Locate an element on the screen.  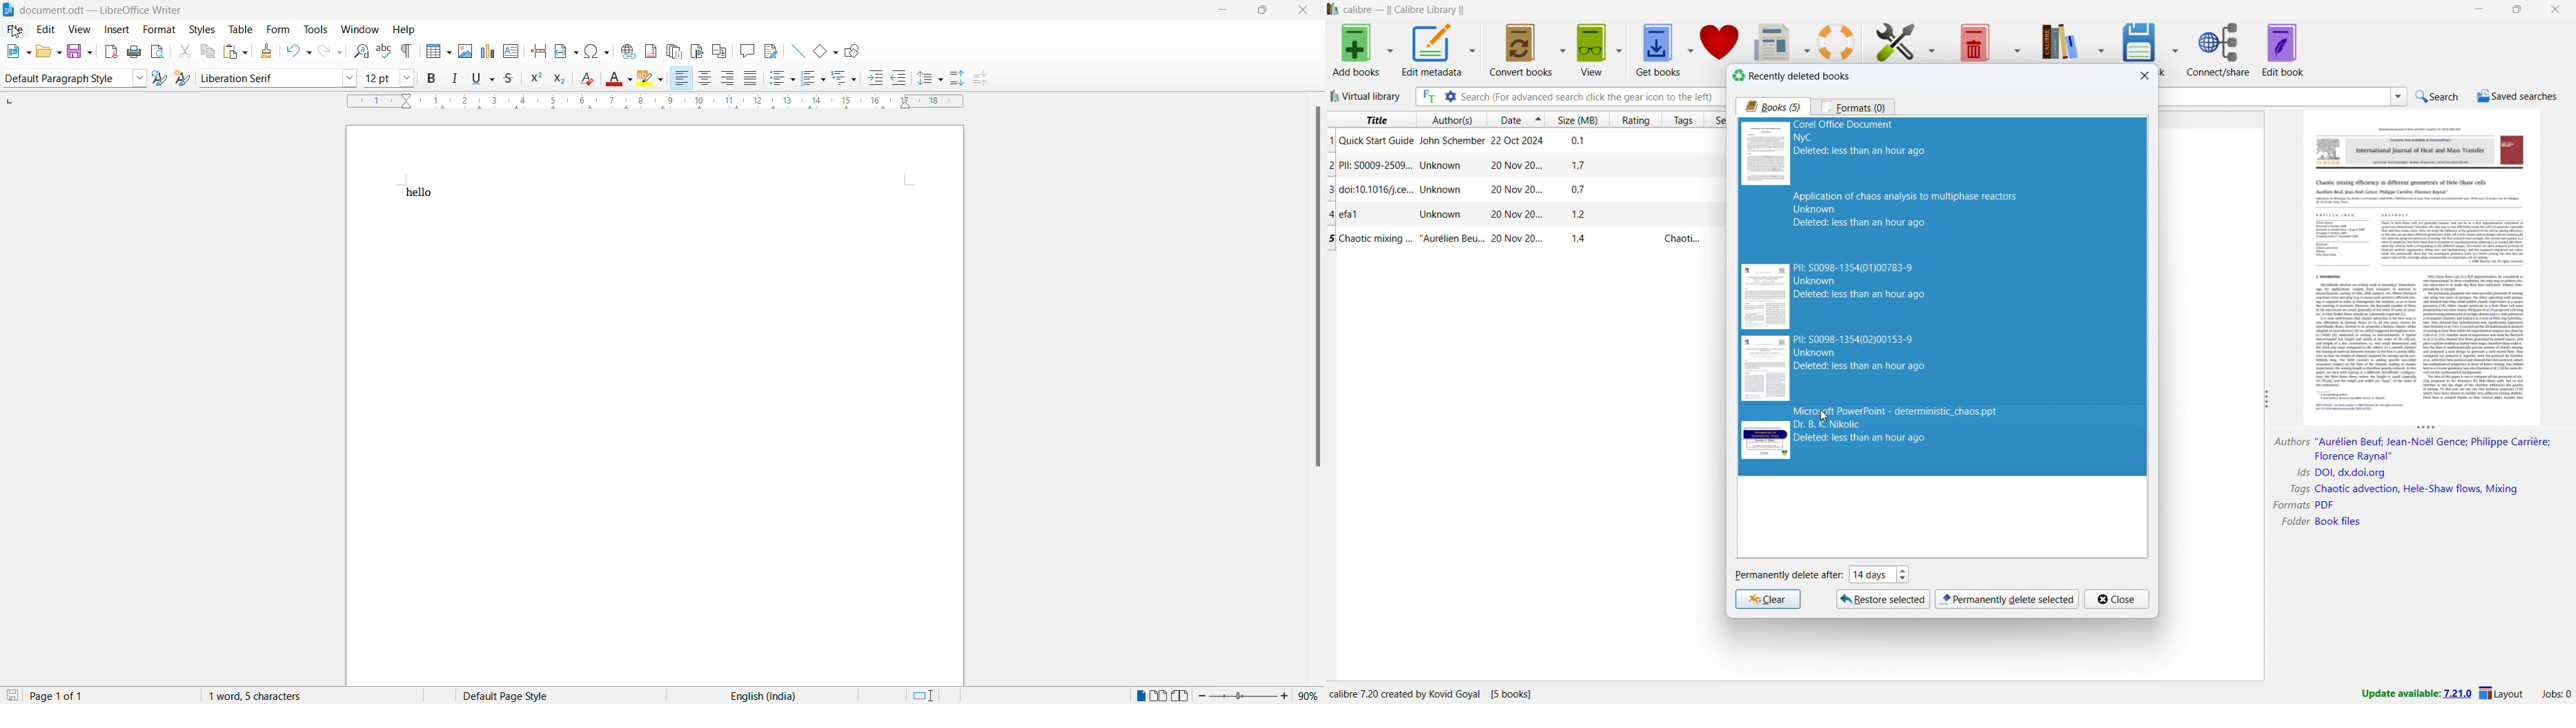
close is located at coordinates (2145, 76).